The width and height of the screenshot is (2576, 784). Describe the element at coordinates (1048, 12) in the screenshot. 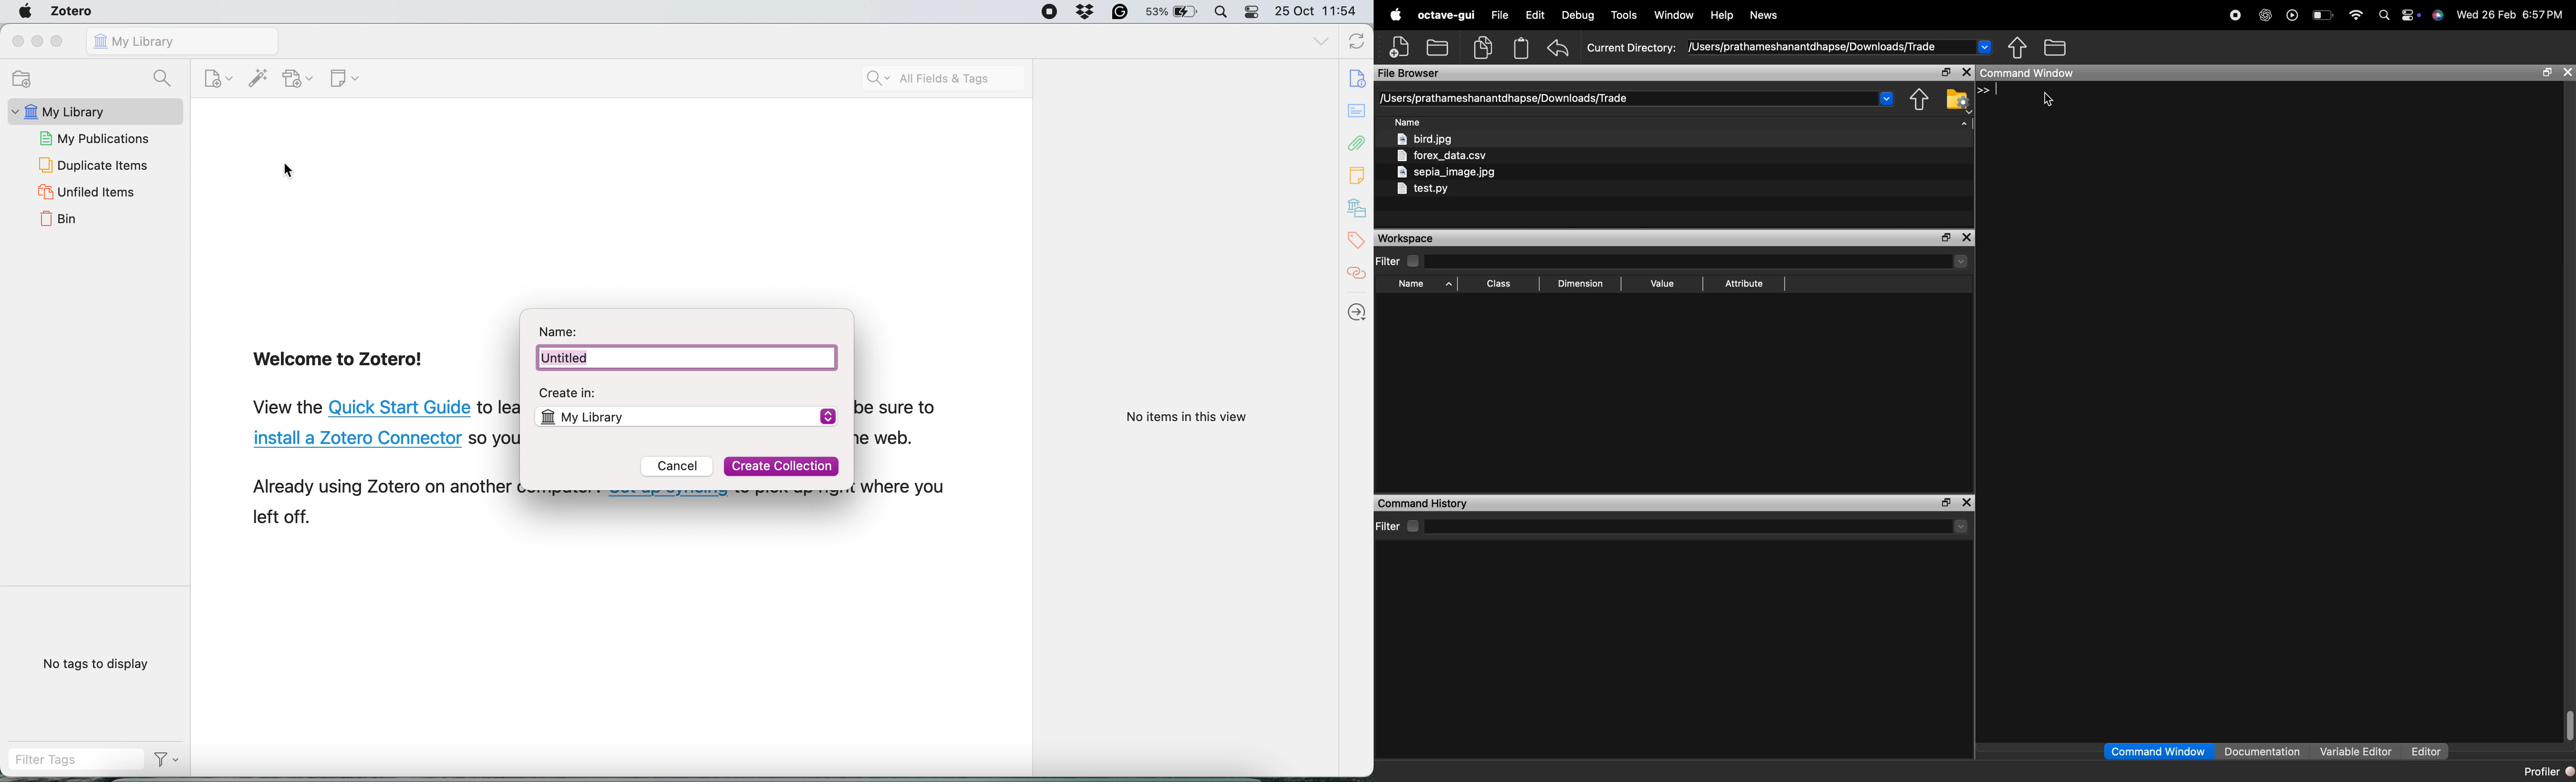

I see `screen recorder` at that location.